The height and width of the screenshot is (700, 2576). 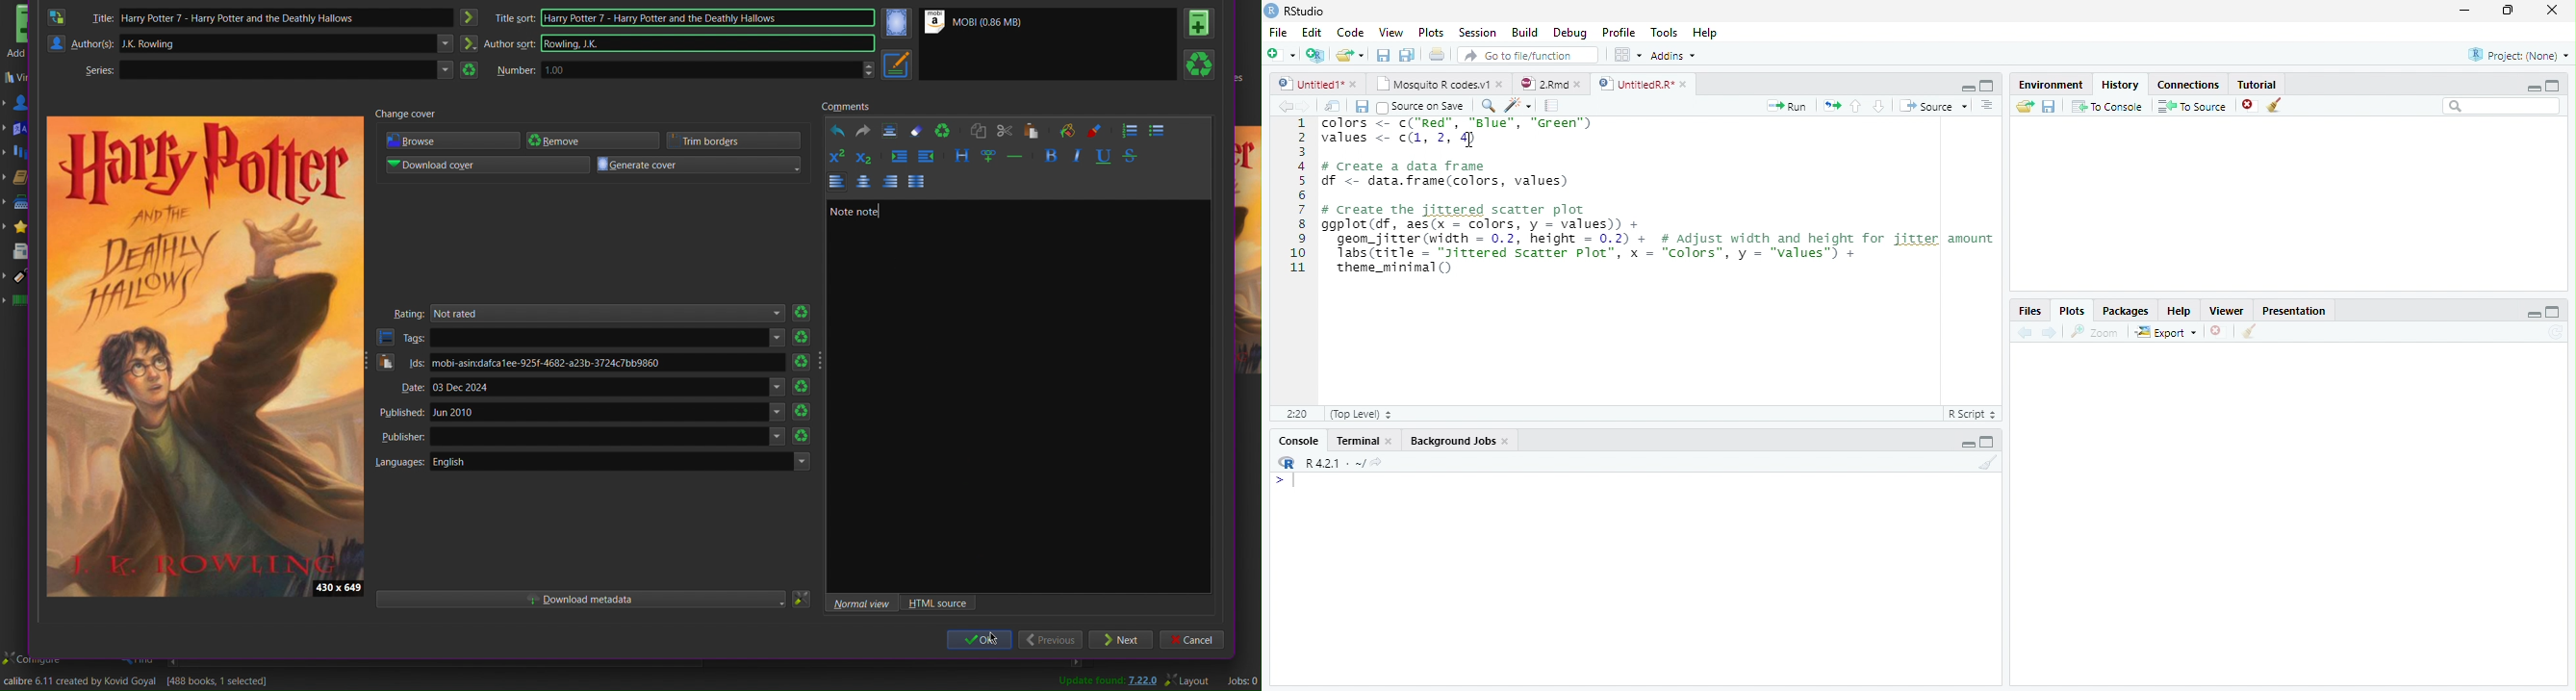 What do you see at coordinates (1673, 56) in the screenshot?
I see `Addins` at bounding box center [1673, 56].